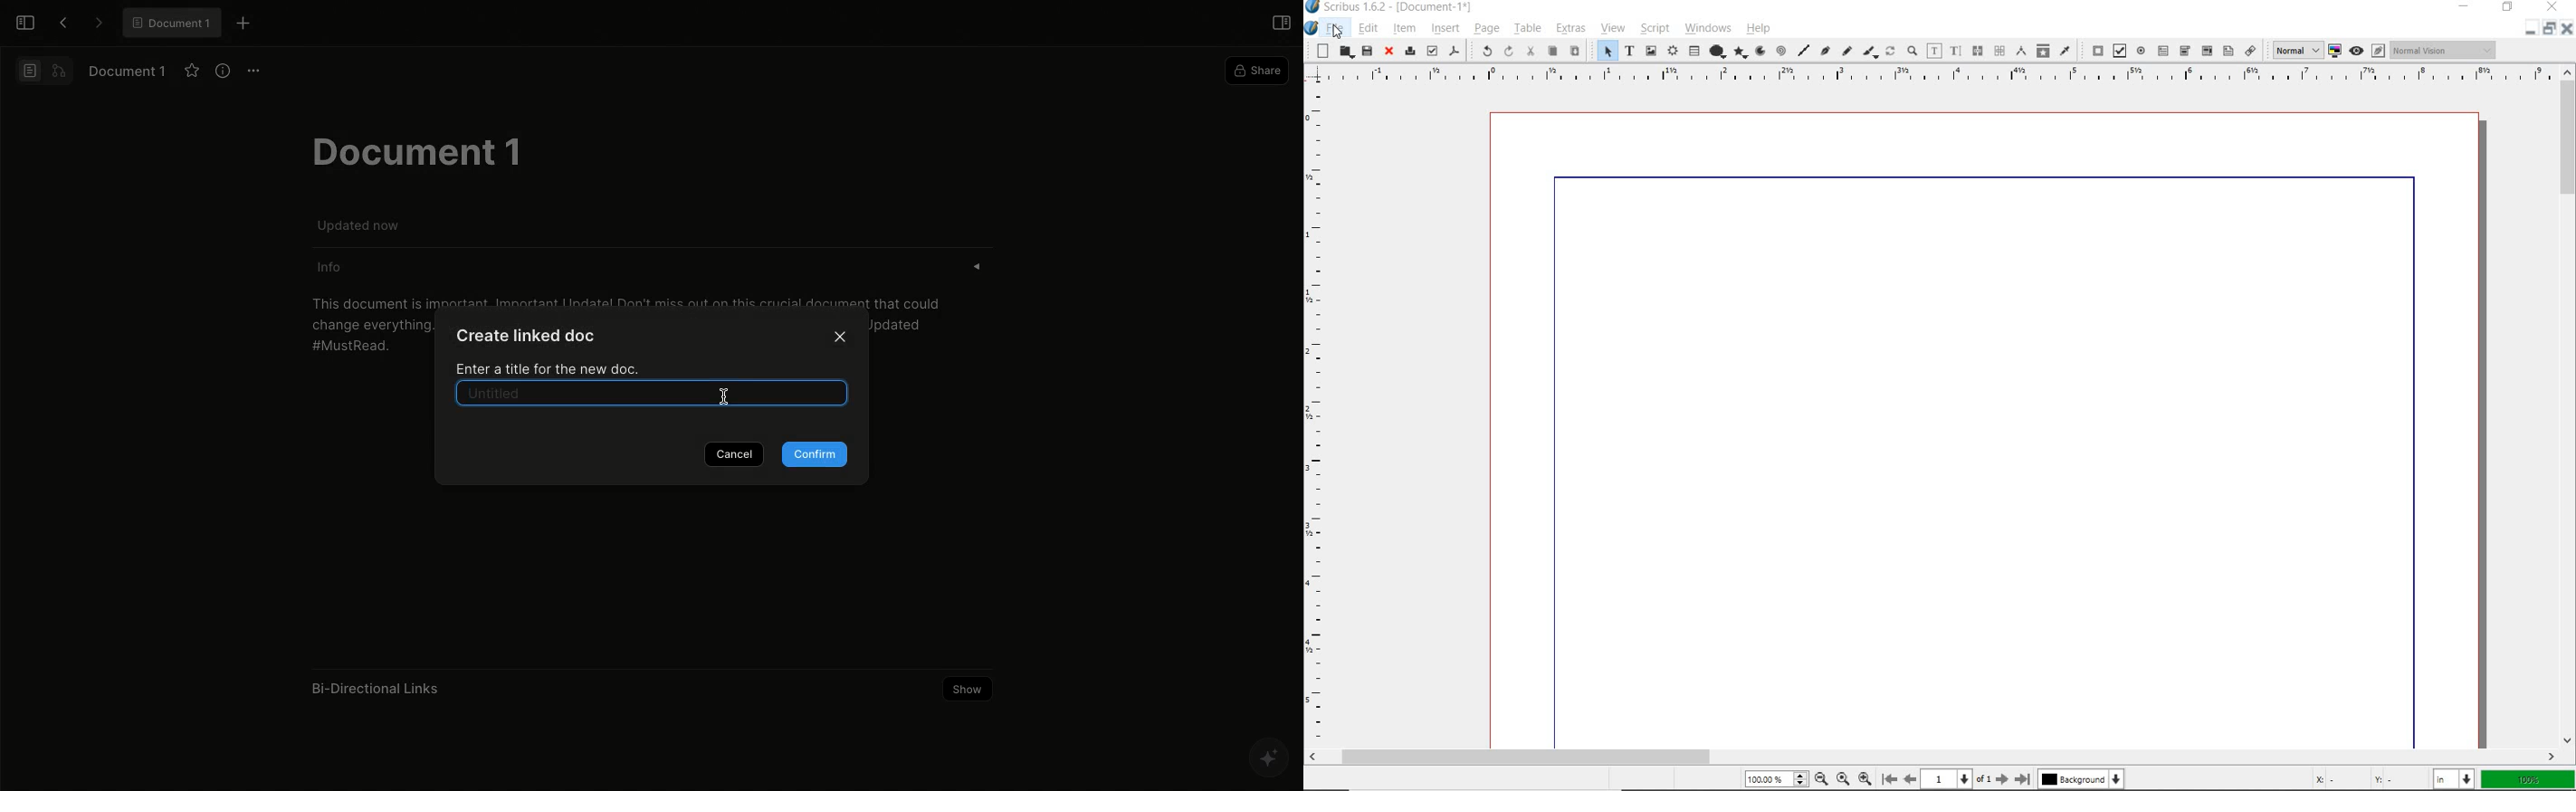 The height and width of the screenshot is (812, 2576). I want to click on line, so click(1803, 52).